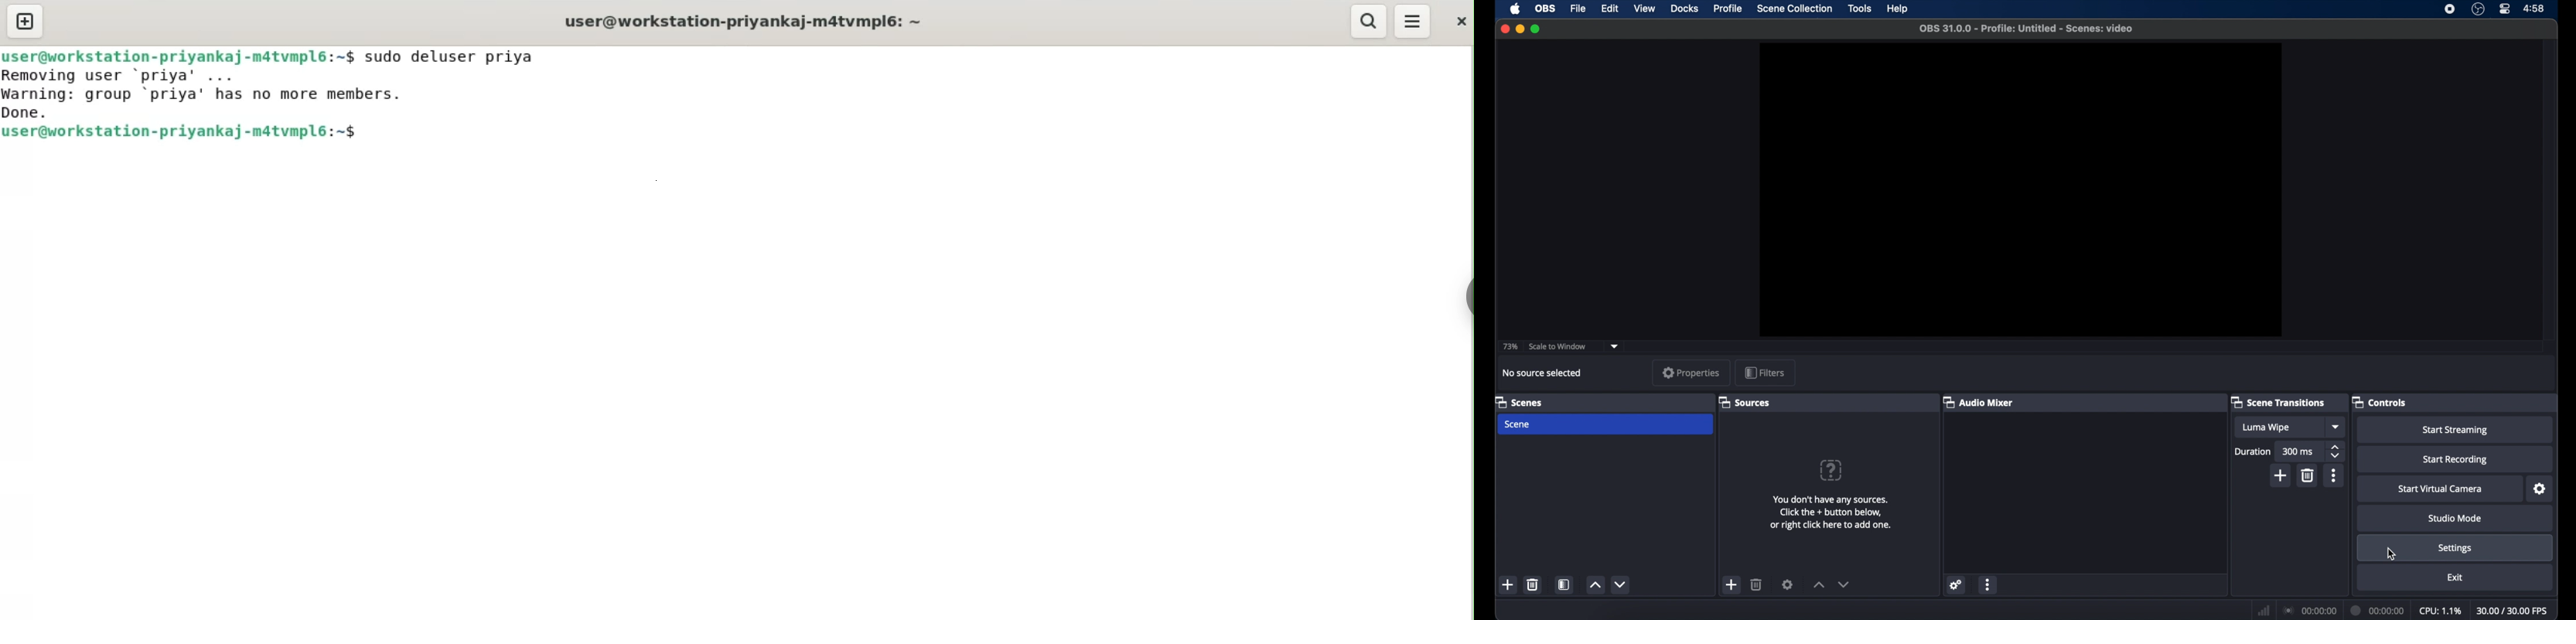 The image size is (2576, 644). What do you see at coordinates (2308, 475) in the screenshot?
I see `delete` at bounding box center [2308, 475].